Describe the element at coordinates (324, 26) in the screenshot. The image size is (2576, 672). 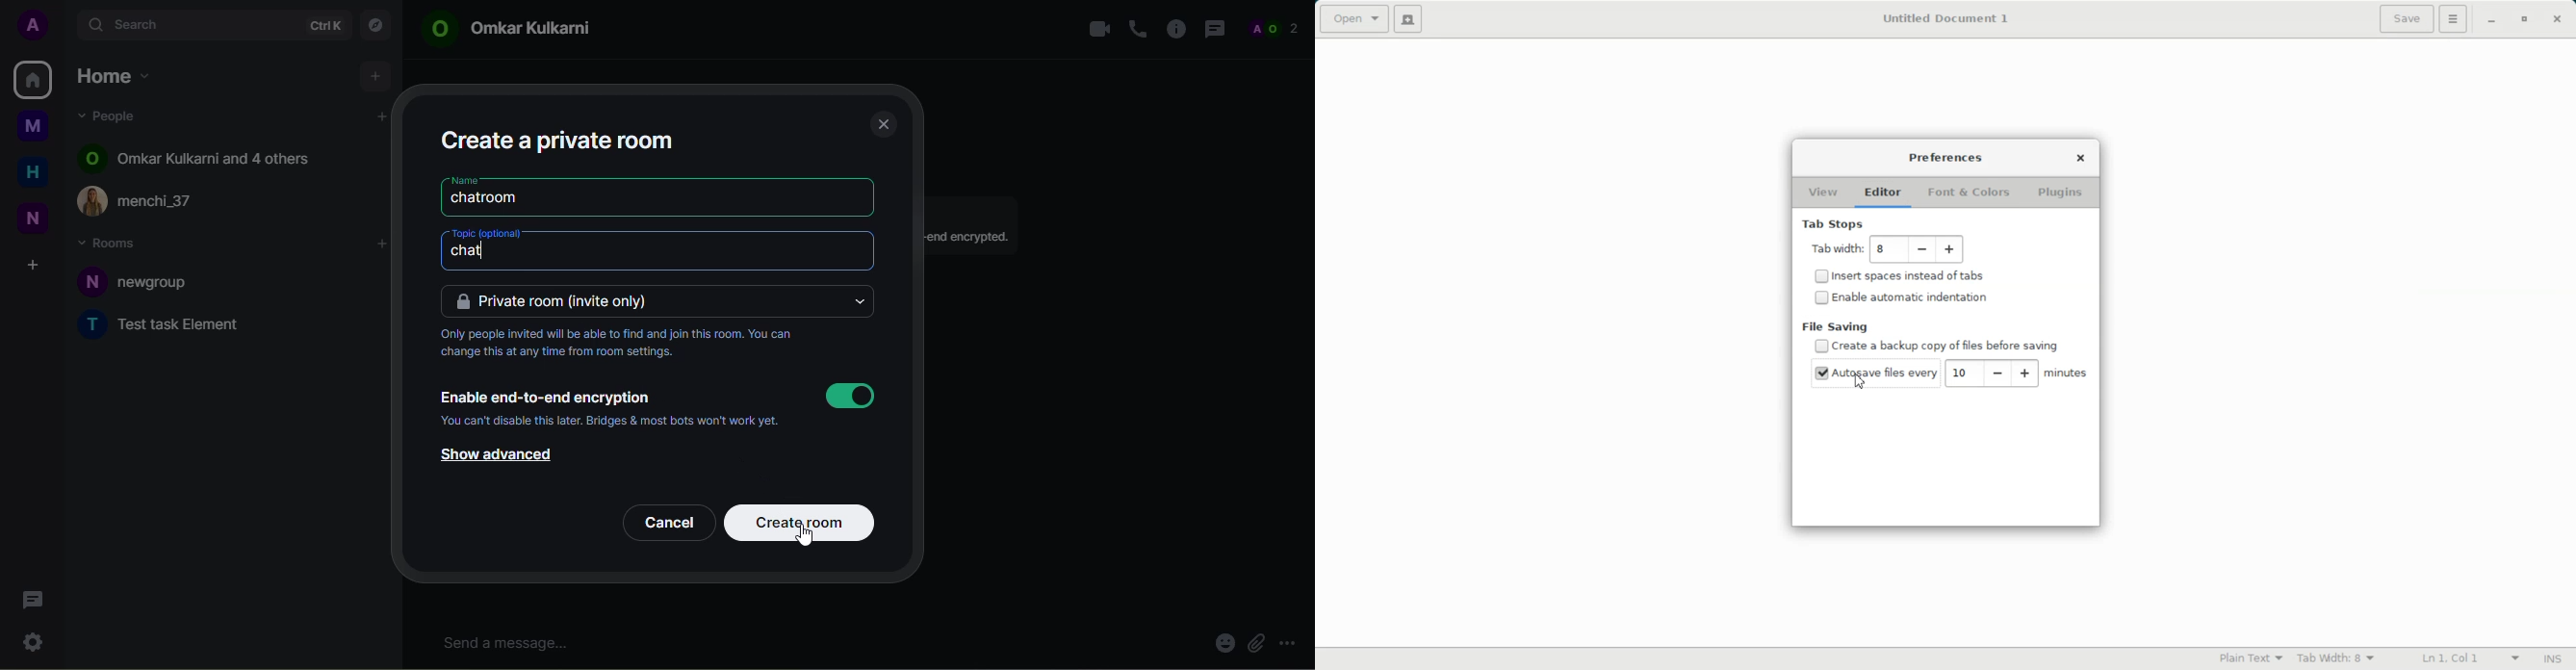
I see `ctrlK` at that location.